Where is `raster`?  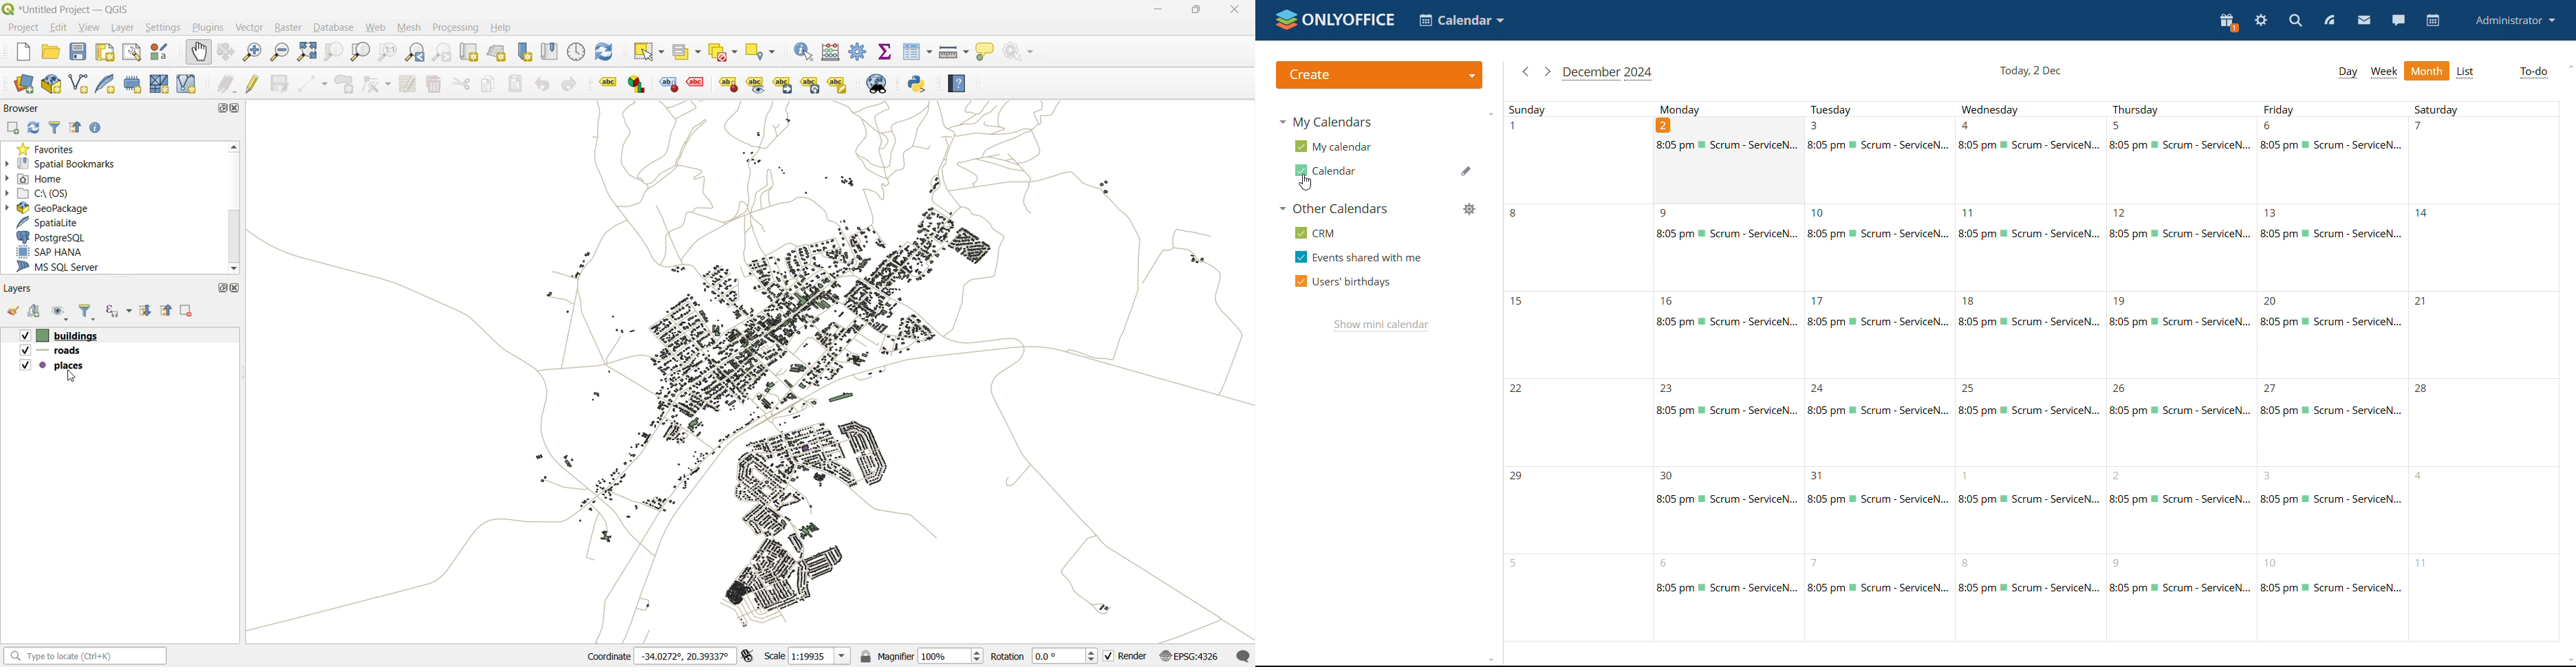 raster is located at coordinates (290, 27).